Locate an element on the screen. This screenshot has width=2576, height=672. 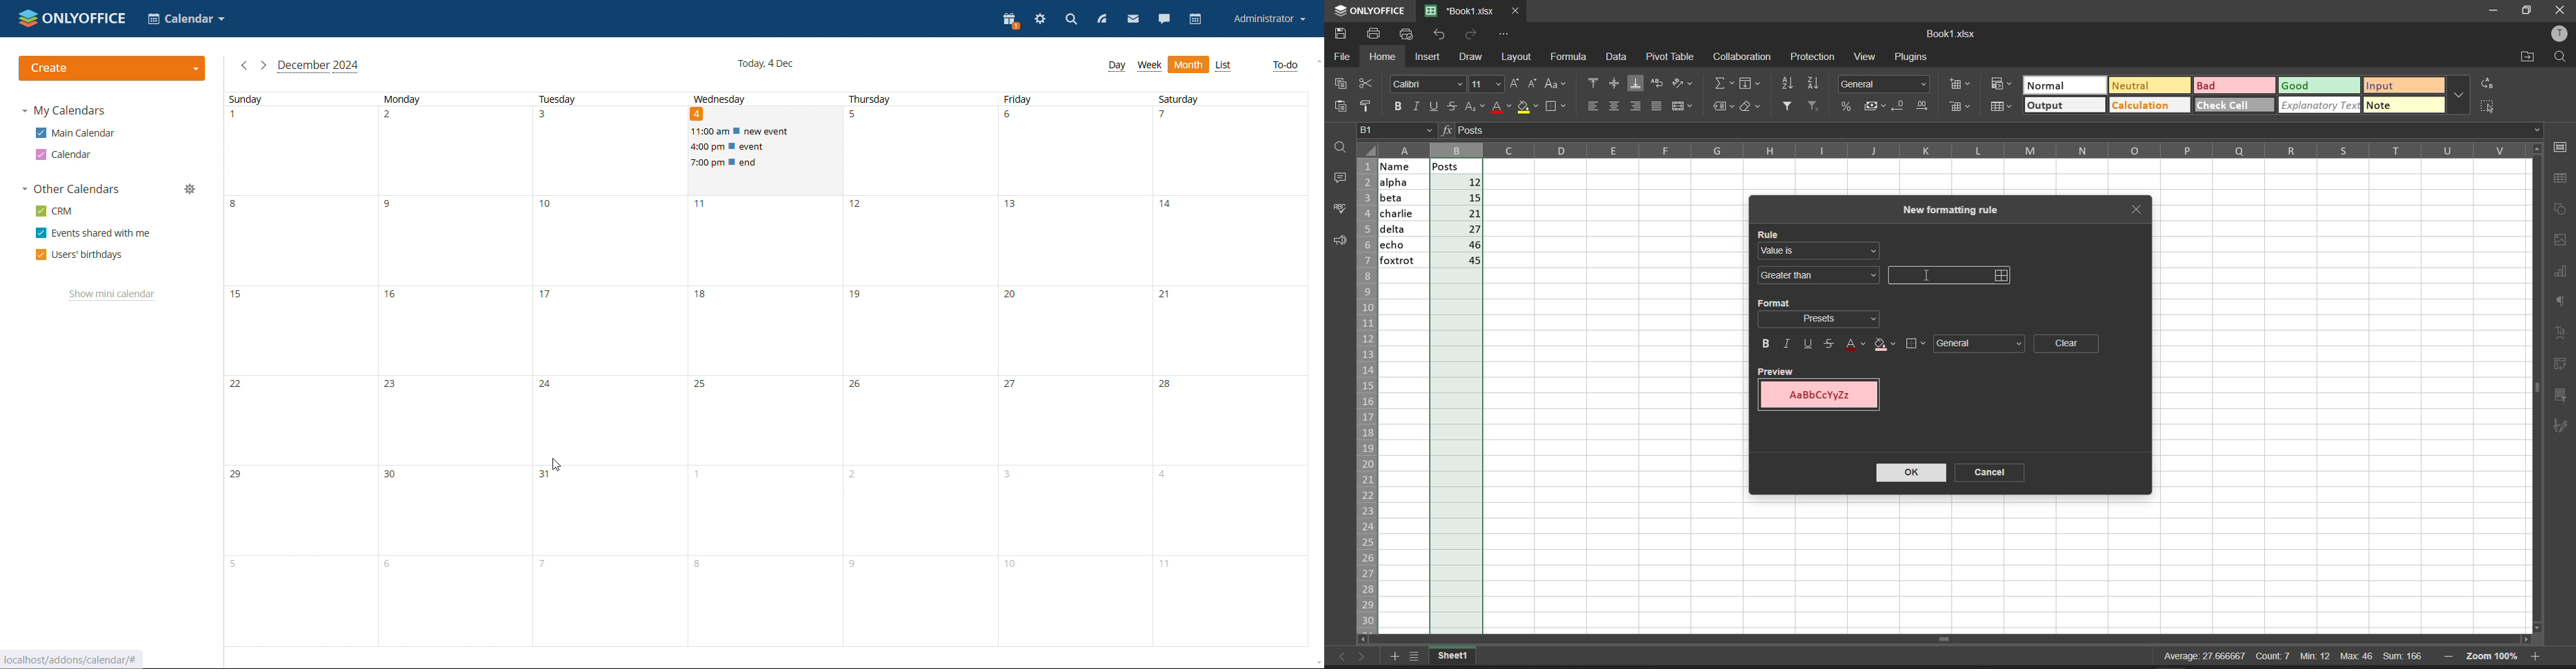
clear filters is located at coordinates (1813, 108).